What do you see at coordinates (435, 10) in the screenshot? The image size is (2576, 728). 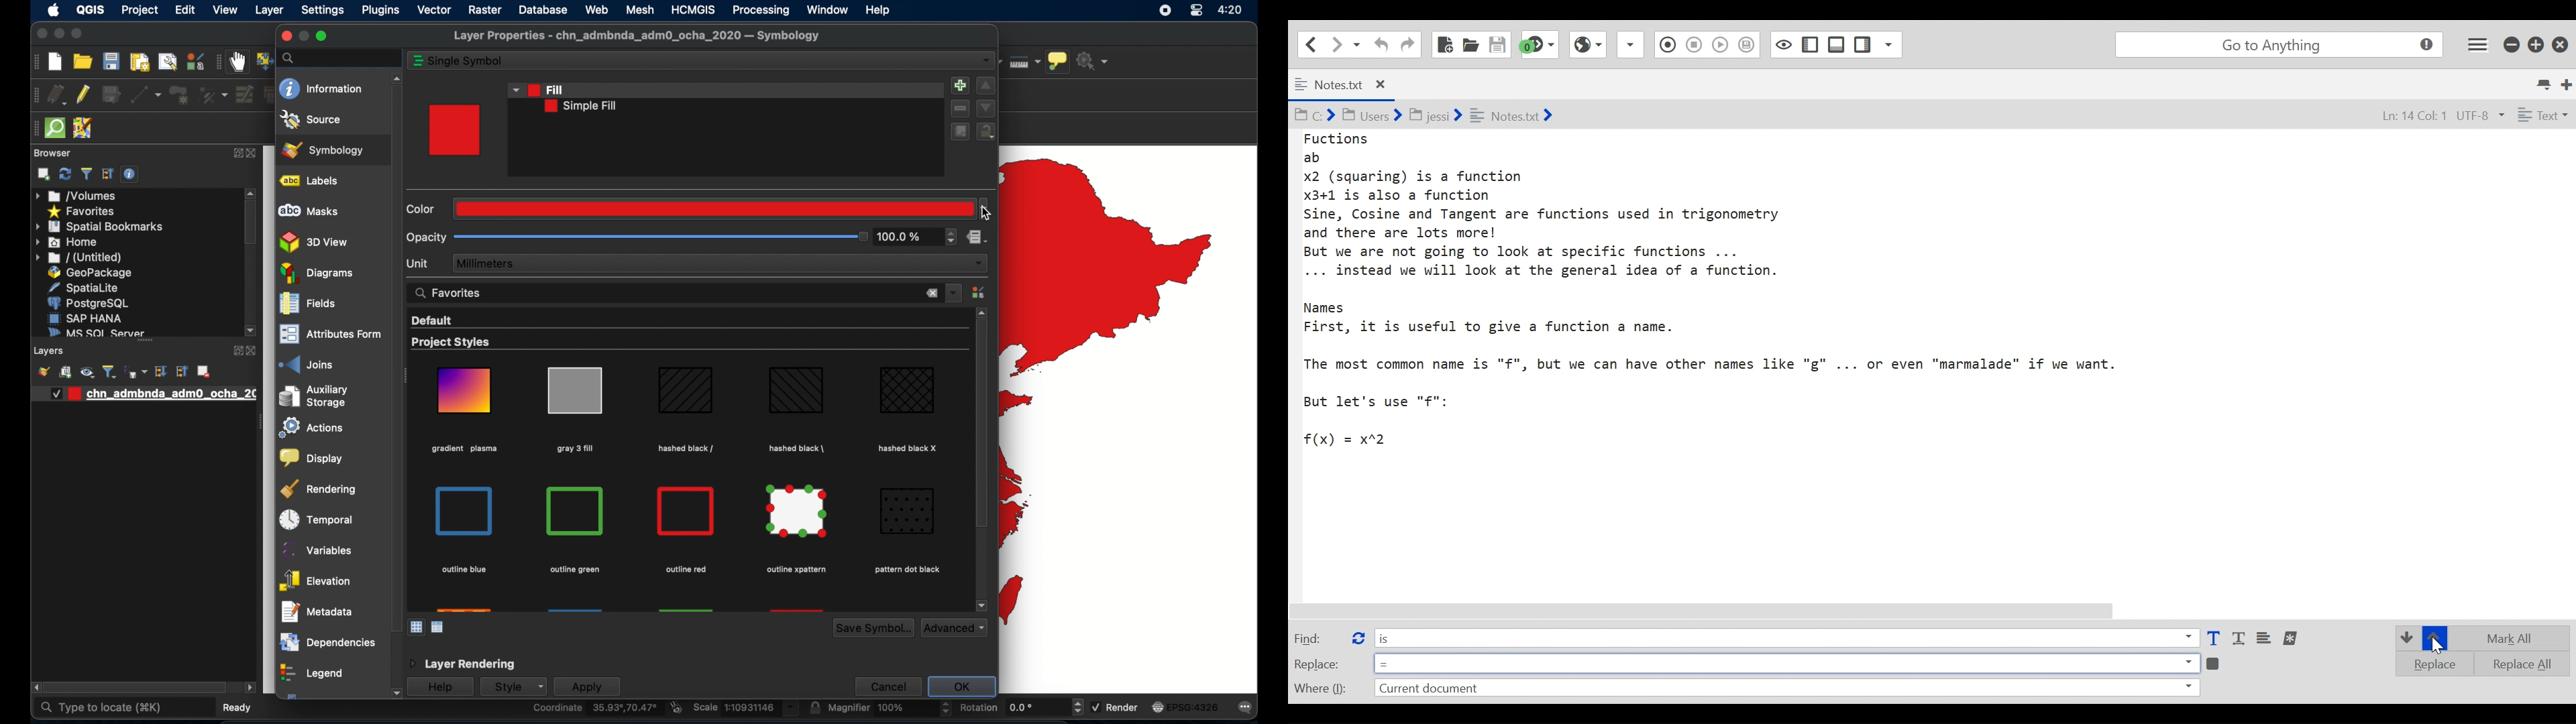 I see `vector` at bounding box center [435, 10].